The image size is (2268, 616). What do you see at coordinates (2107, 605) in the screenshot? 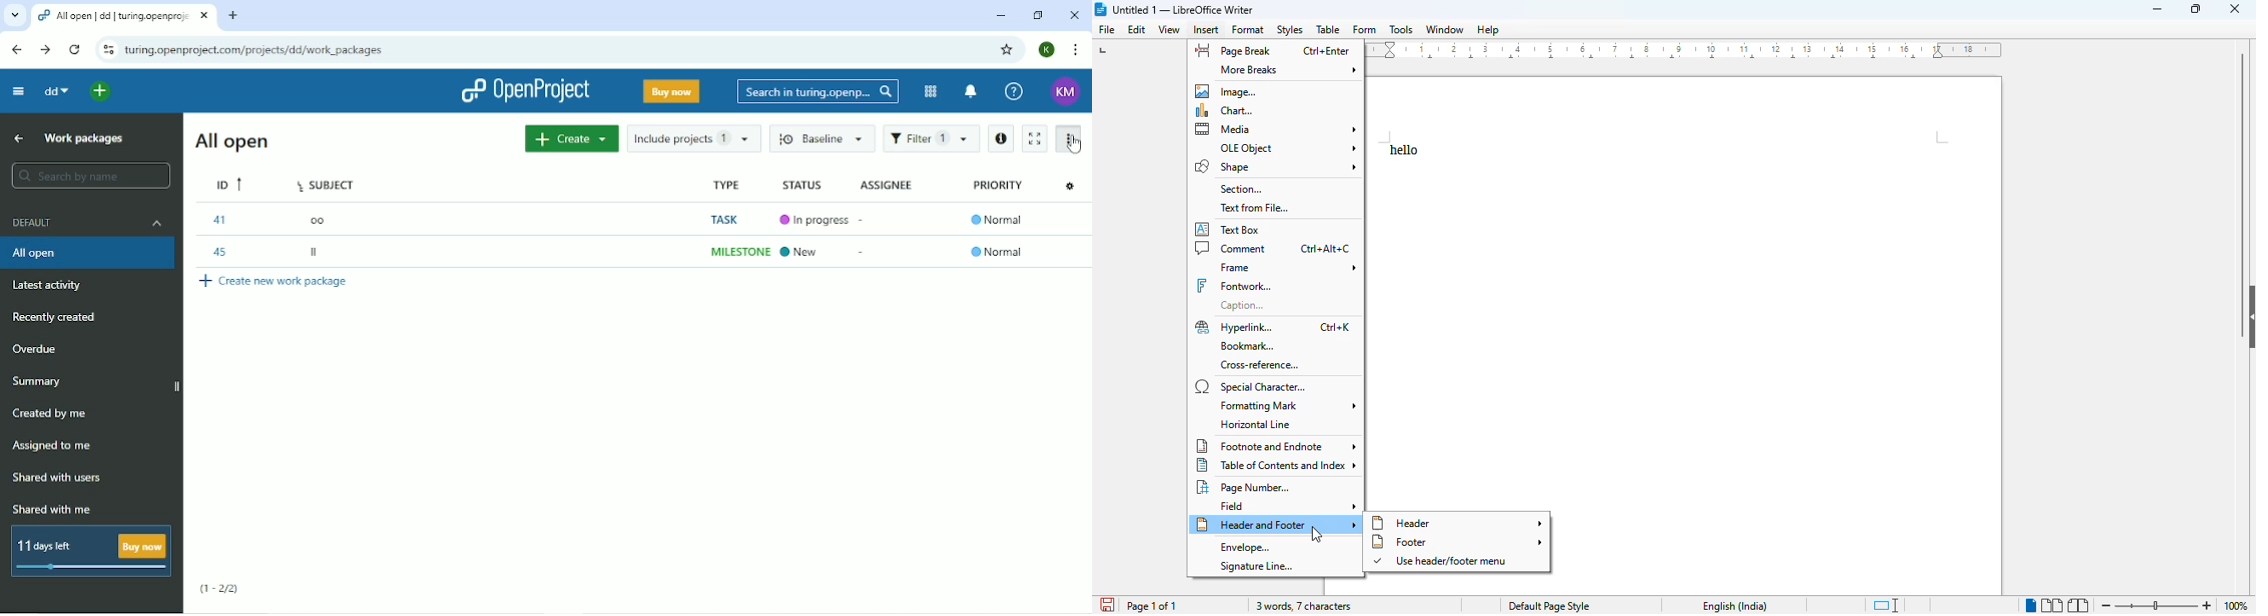
I see `zoom out` at bounding box center [2107, 605].